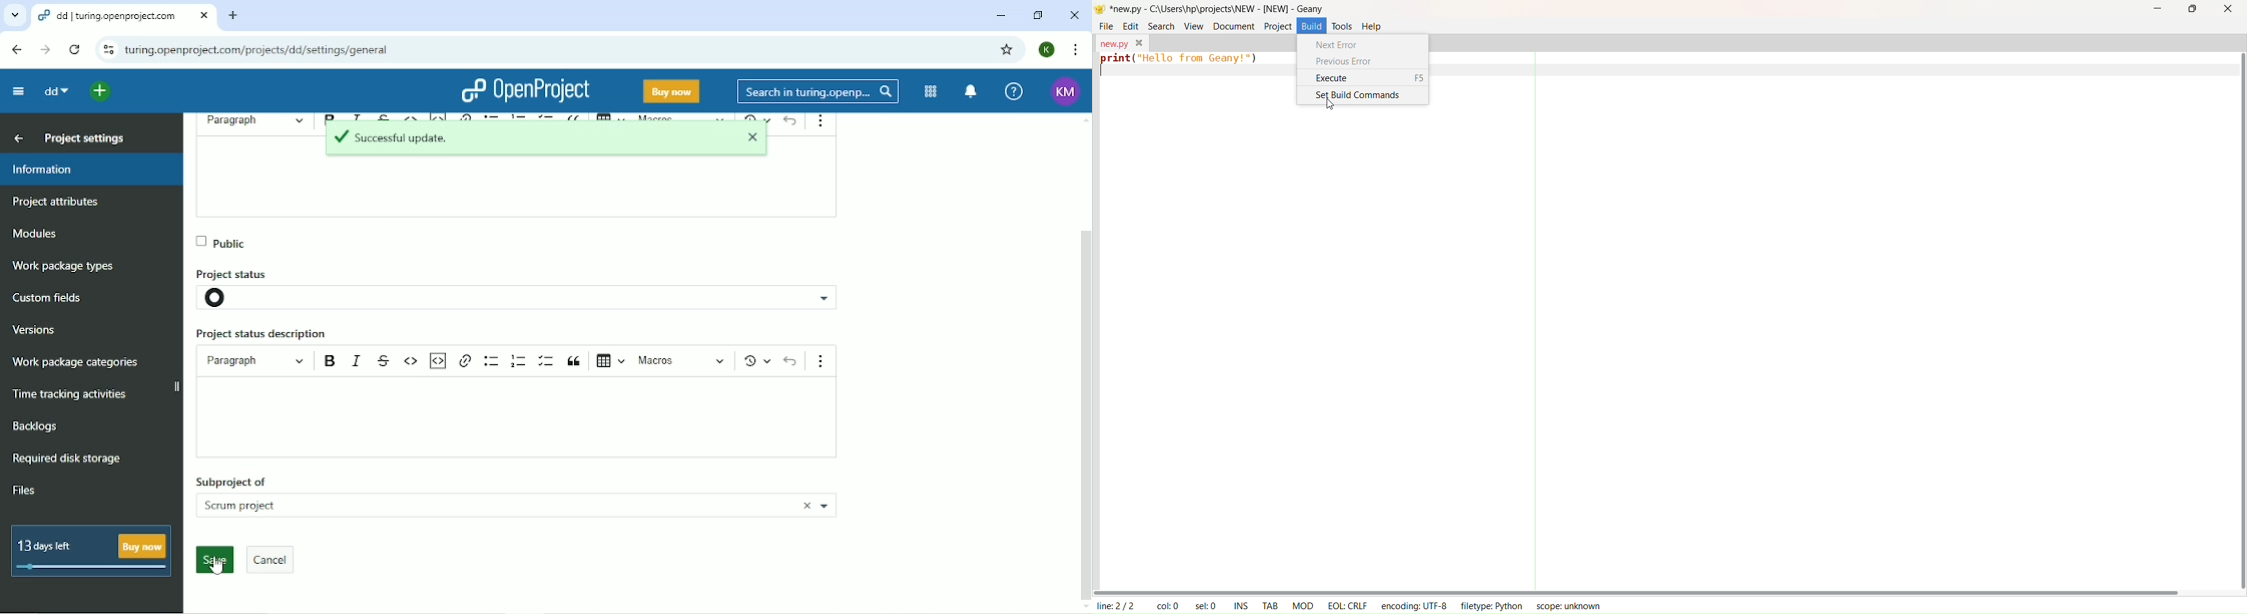 The image size is (2268, 616). I want to click on vertical scroll bar, so click(1089, 314).